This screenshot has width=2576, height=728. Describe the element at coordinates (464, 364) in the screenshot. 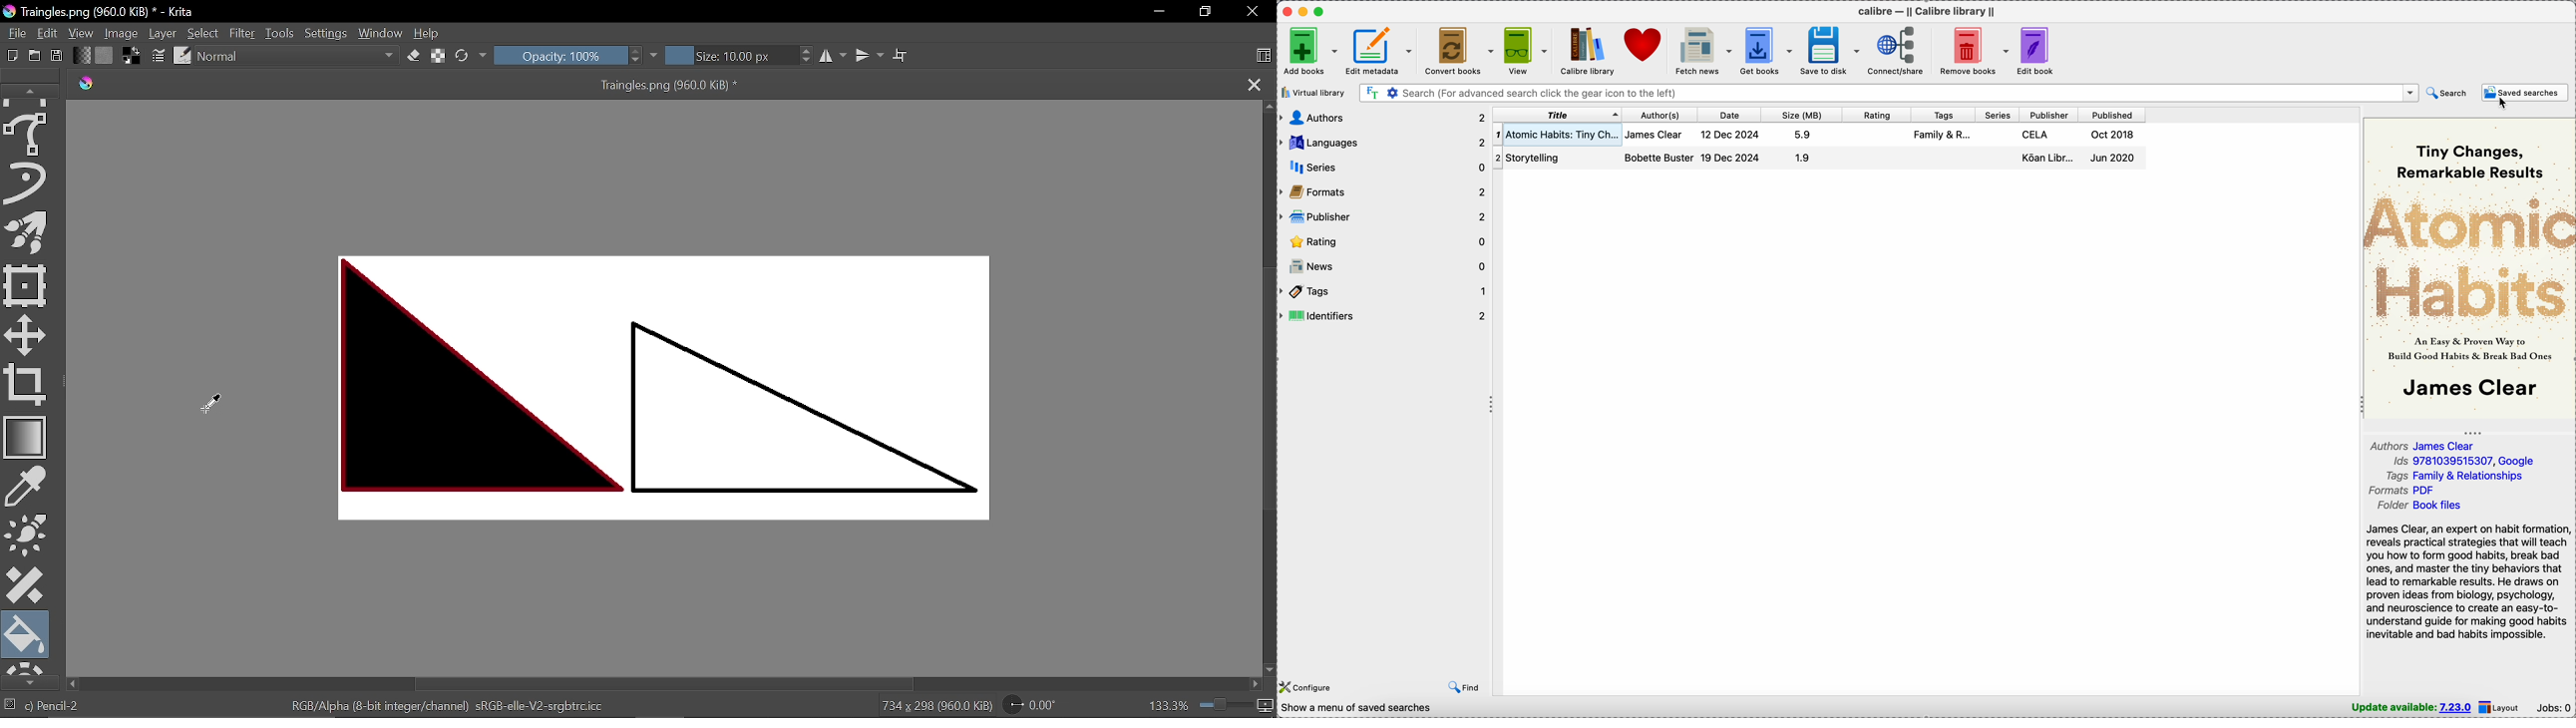

I see `Shape filled with color using fill color tool` at that location.